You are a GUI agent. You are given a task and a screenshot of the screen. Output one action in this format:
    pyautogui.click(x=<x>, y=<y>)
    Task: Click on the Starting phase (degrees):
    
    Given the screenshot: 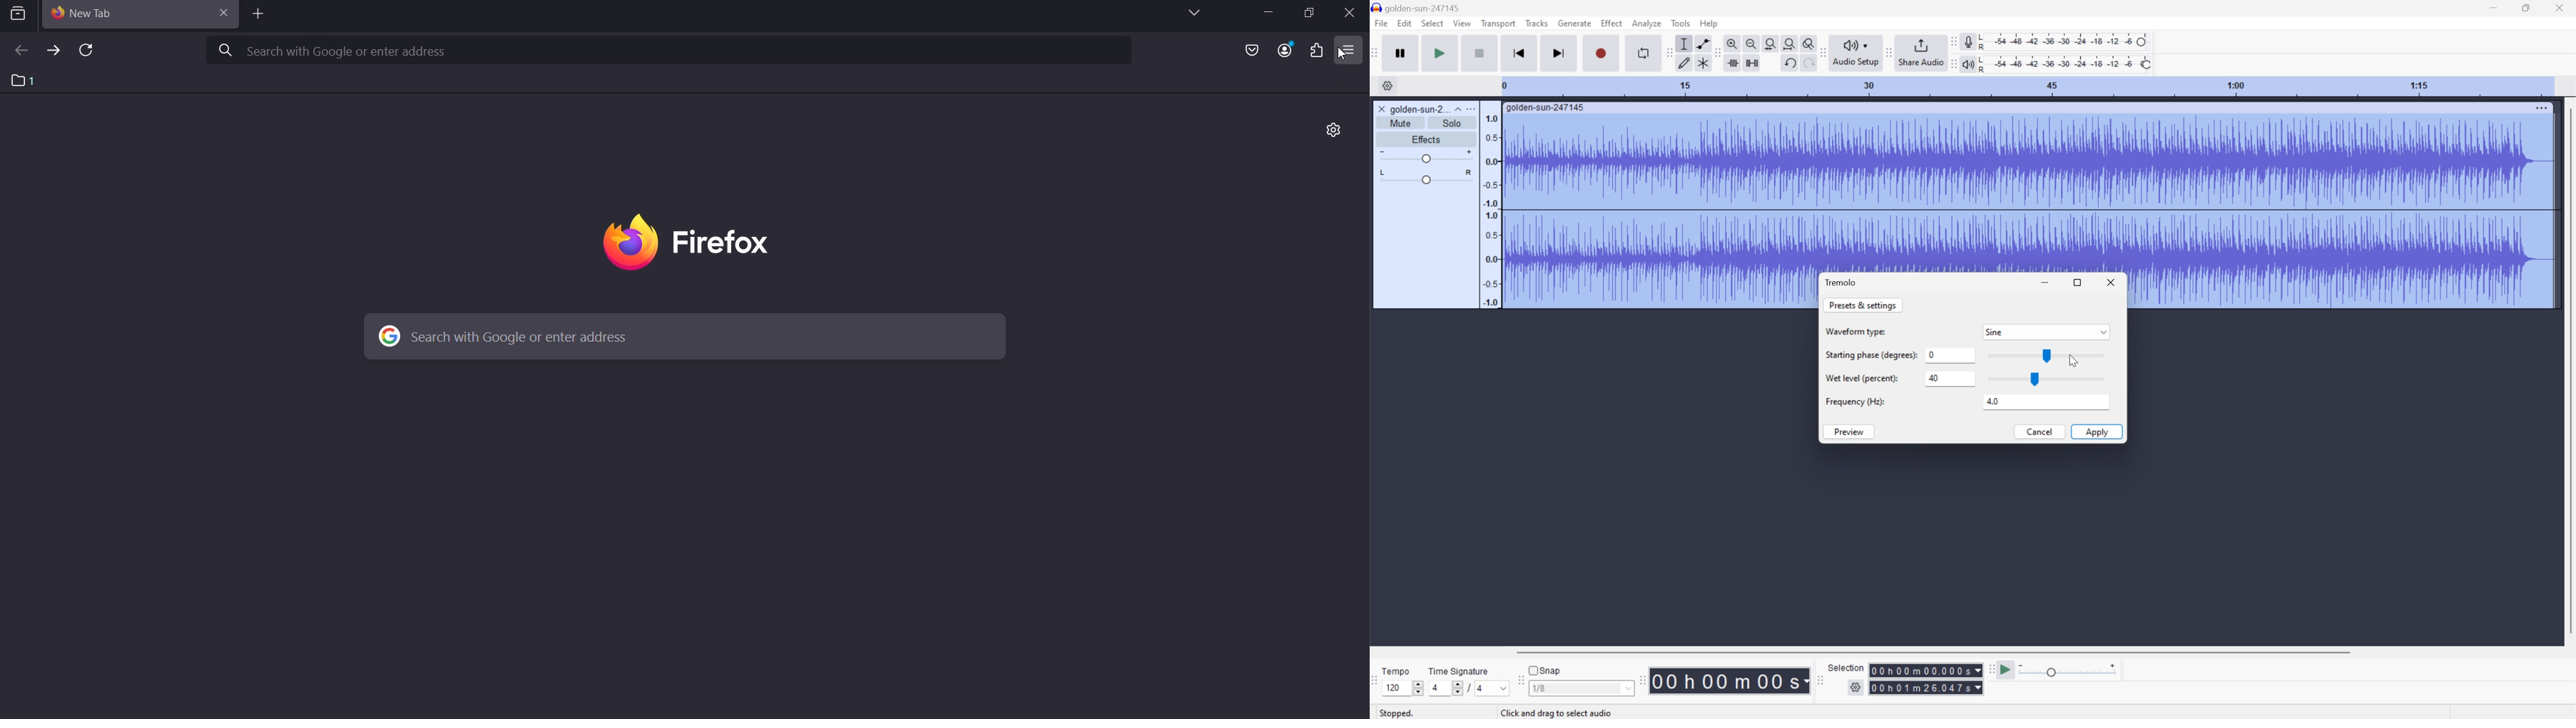 What is the action you would take?
    pyautogui.click(x=1868, y=354)
    